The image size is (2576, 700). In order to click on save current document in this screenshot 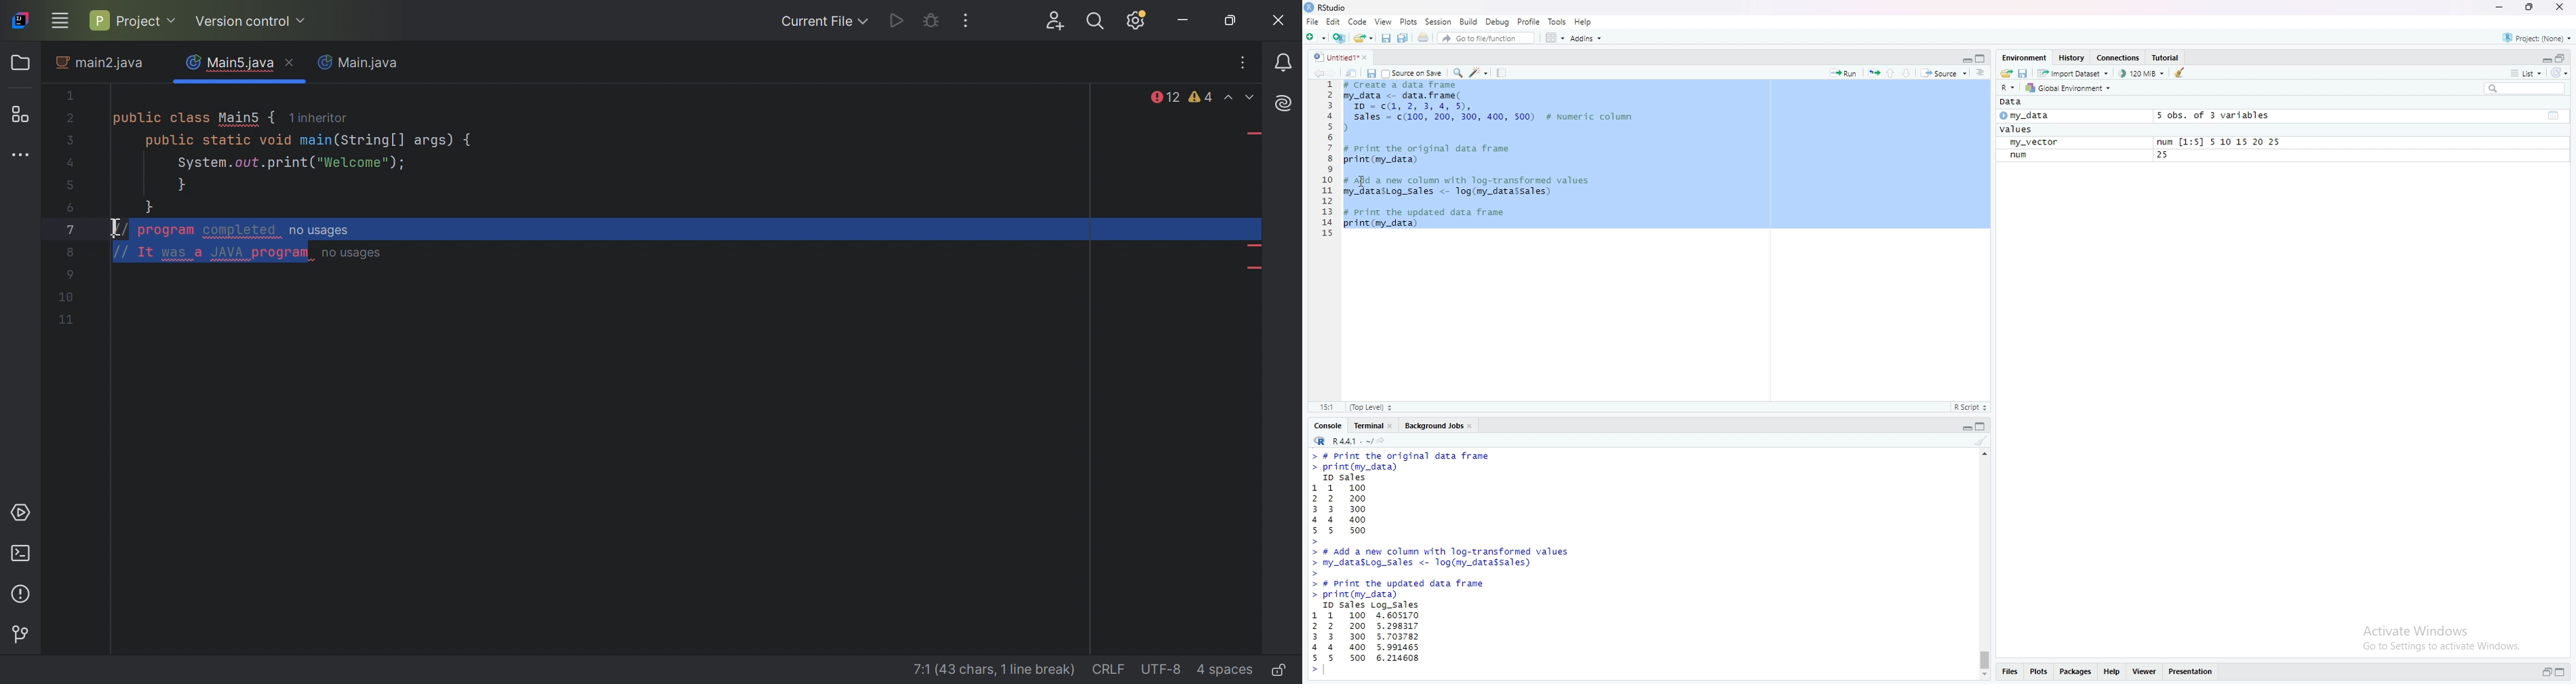, I will do `click(1387, 39)`.